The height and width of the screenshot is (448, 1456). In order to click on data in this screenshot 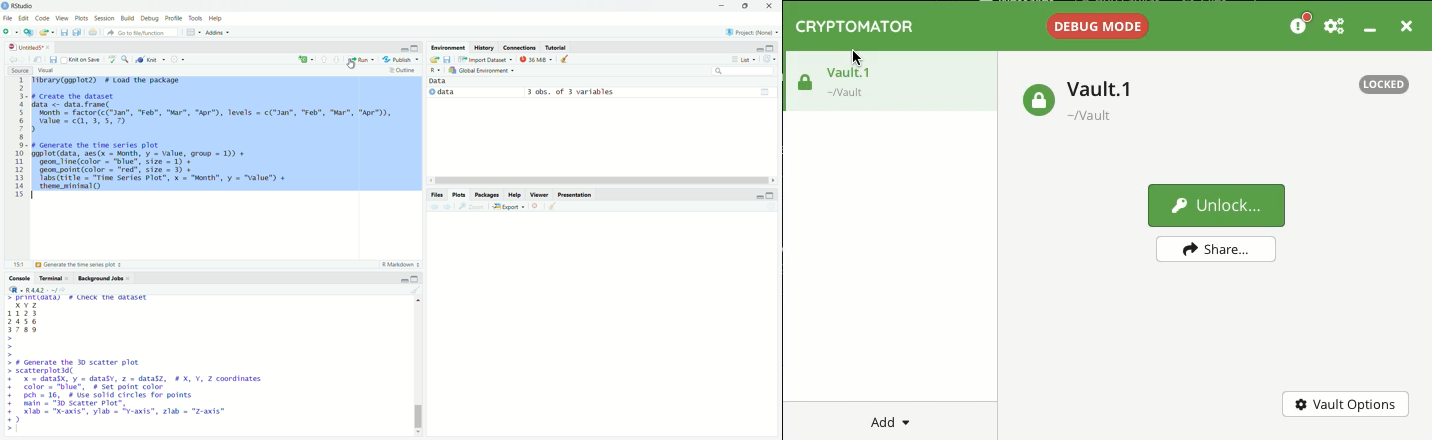, I will do `click(441, 81)`.